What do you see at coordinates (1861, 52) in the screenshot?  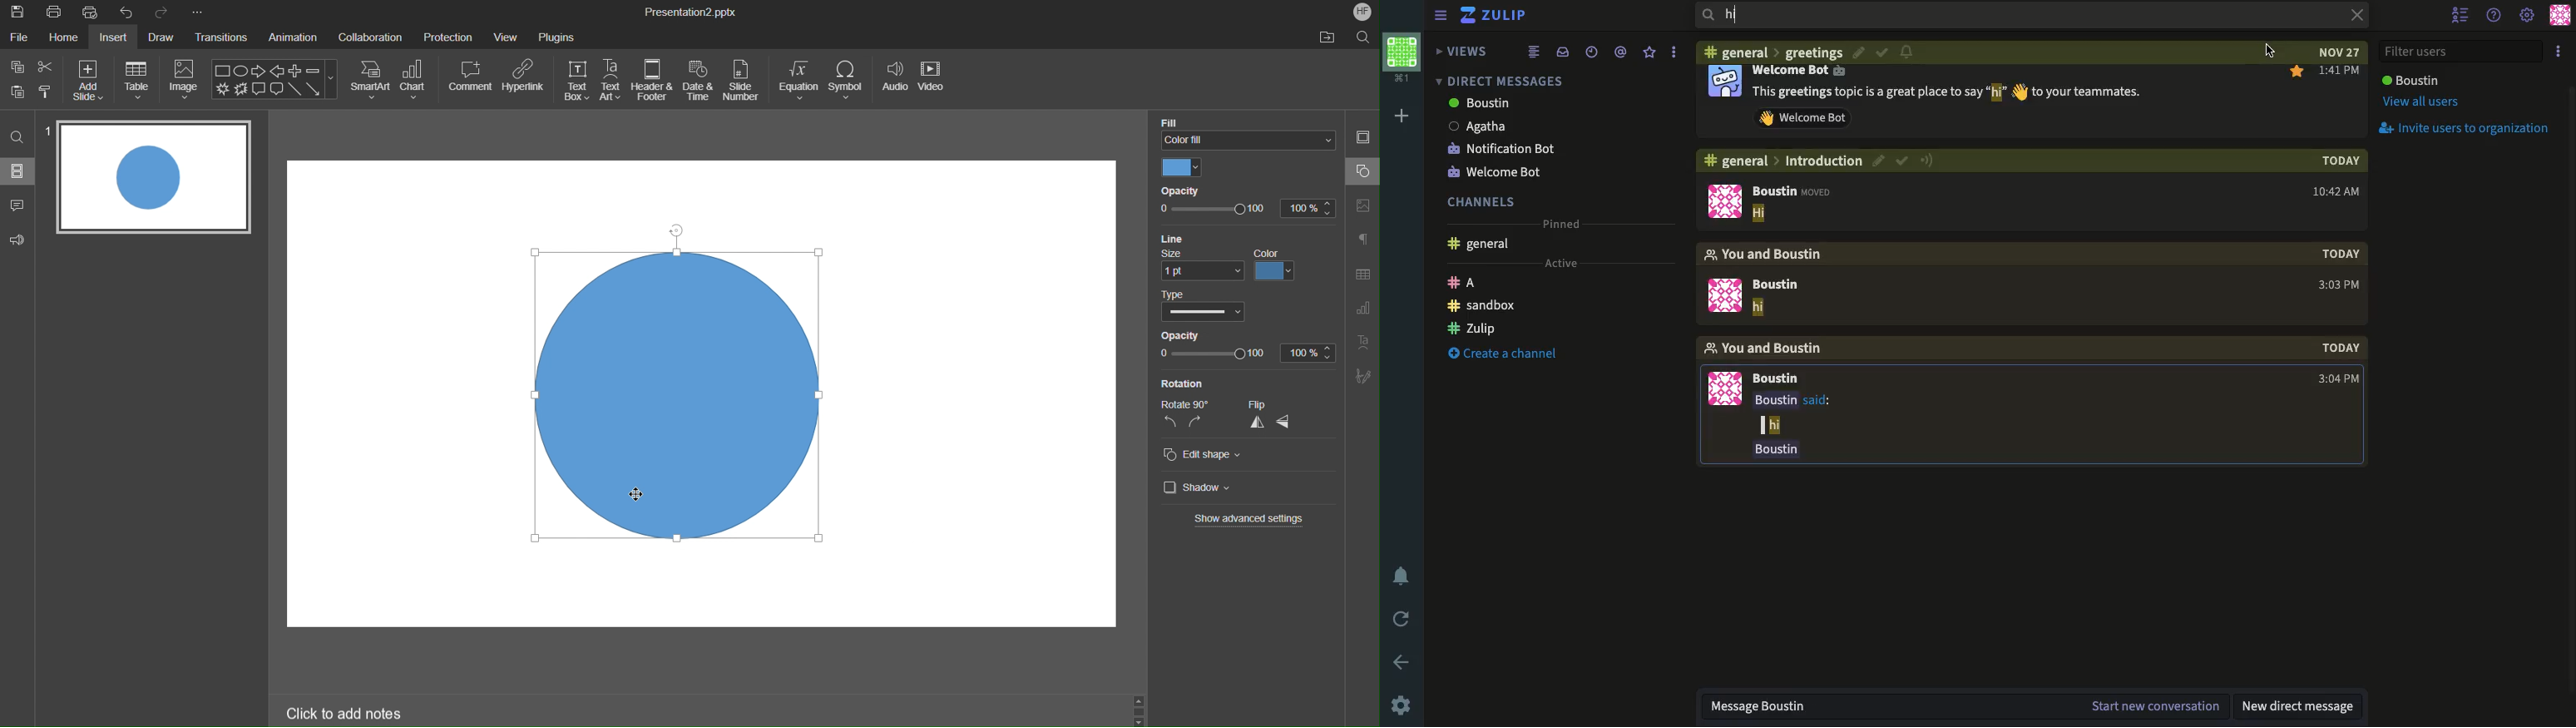 I see `edit` at bounding box center [1861, 52].